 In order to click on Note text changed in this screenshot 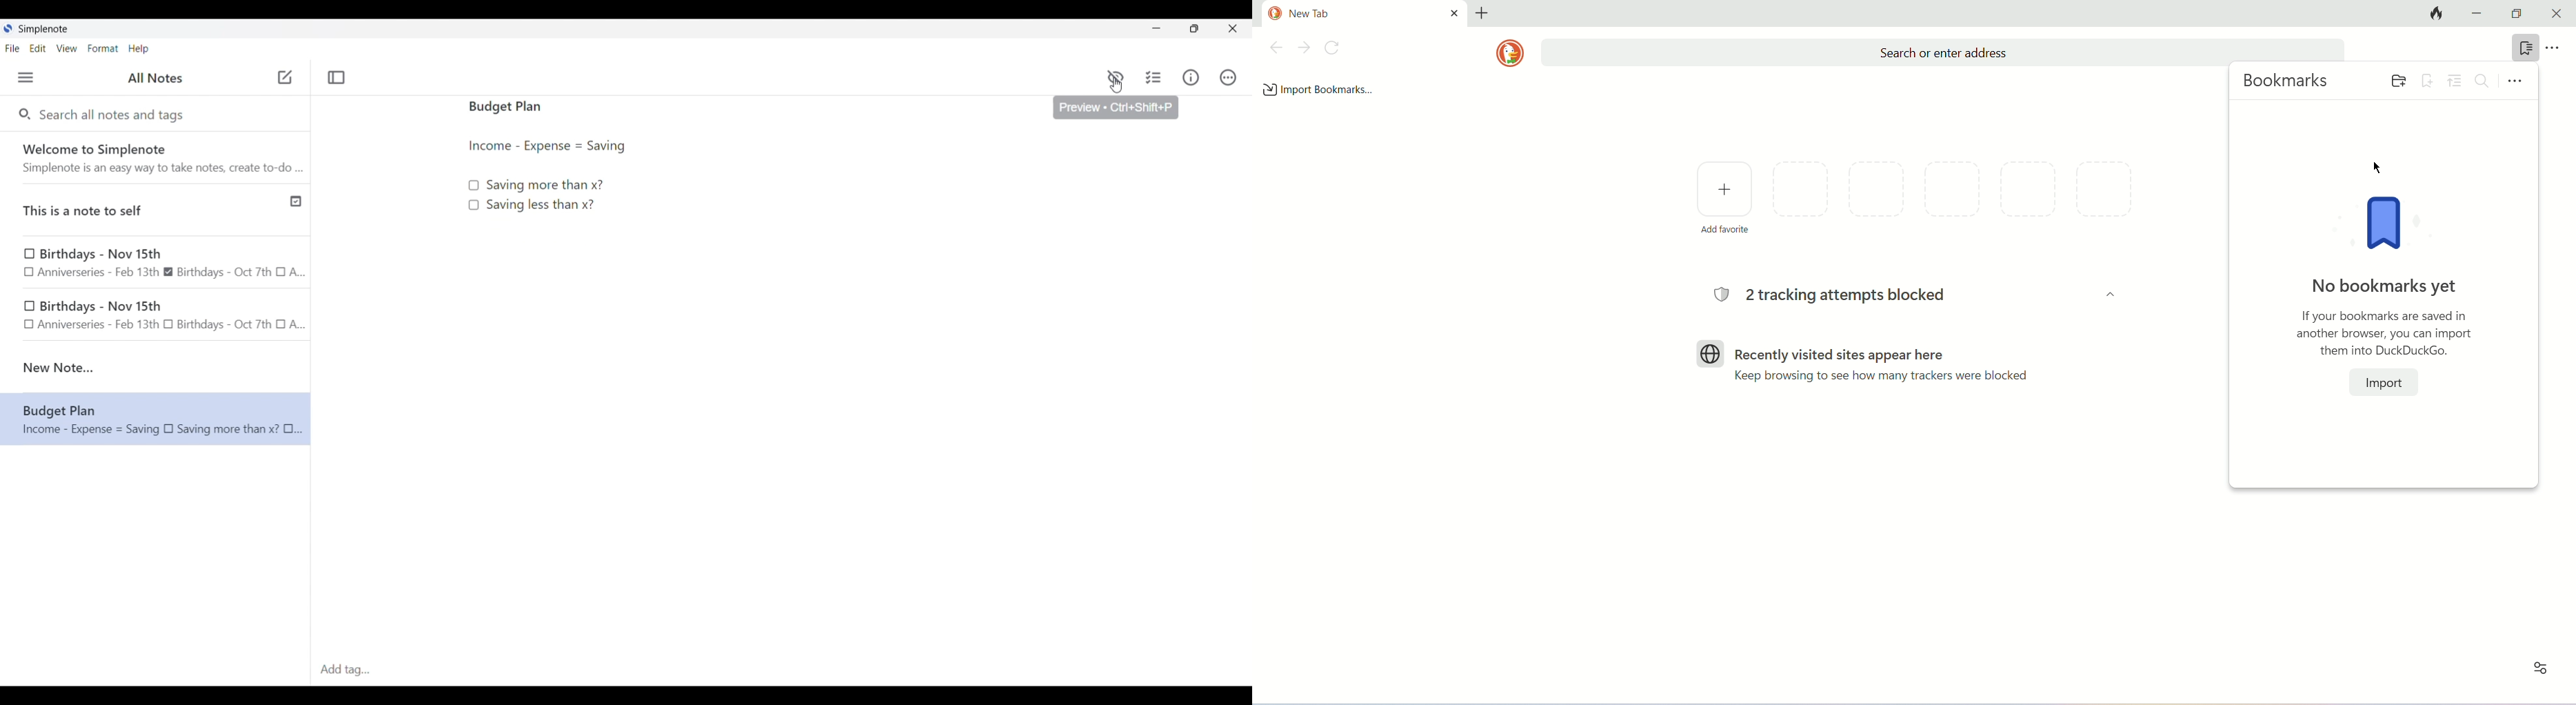, I will do `click(155, 418)`.